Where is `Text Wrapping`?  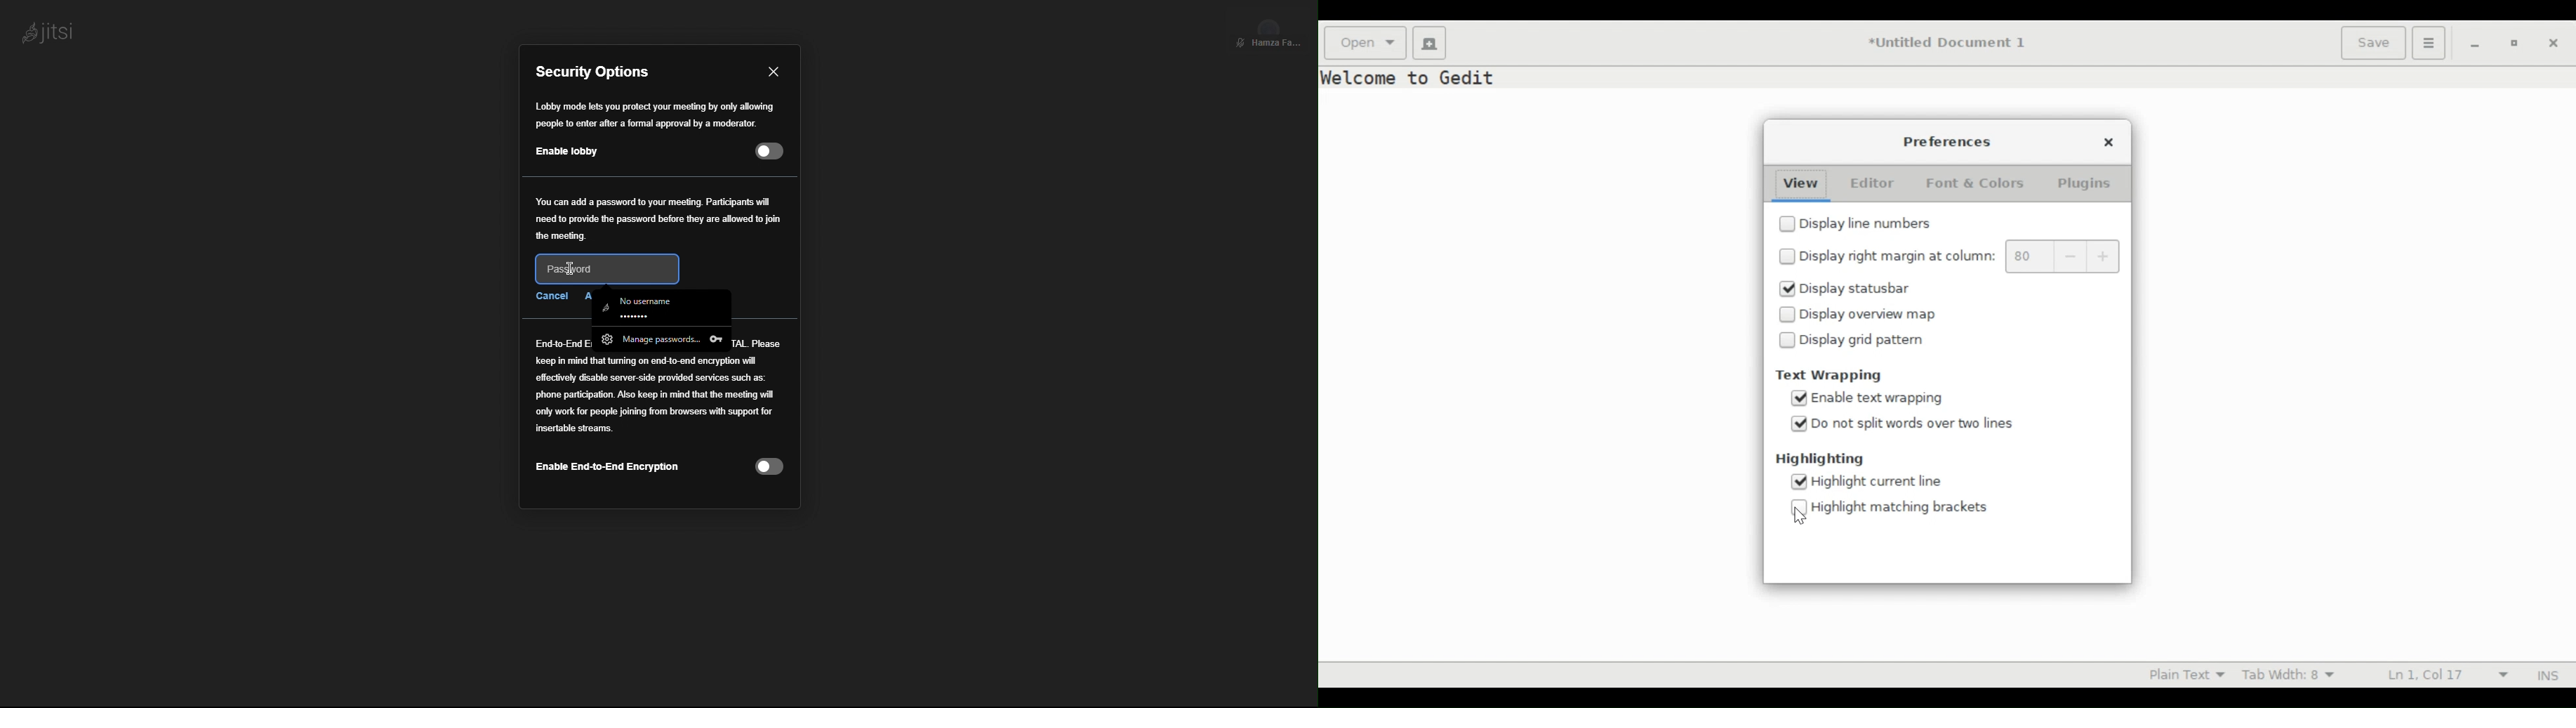
Text Wrapping is located at coordinates (1830, 376).